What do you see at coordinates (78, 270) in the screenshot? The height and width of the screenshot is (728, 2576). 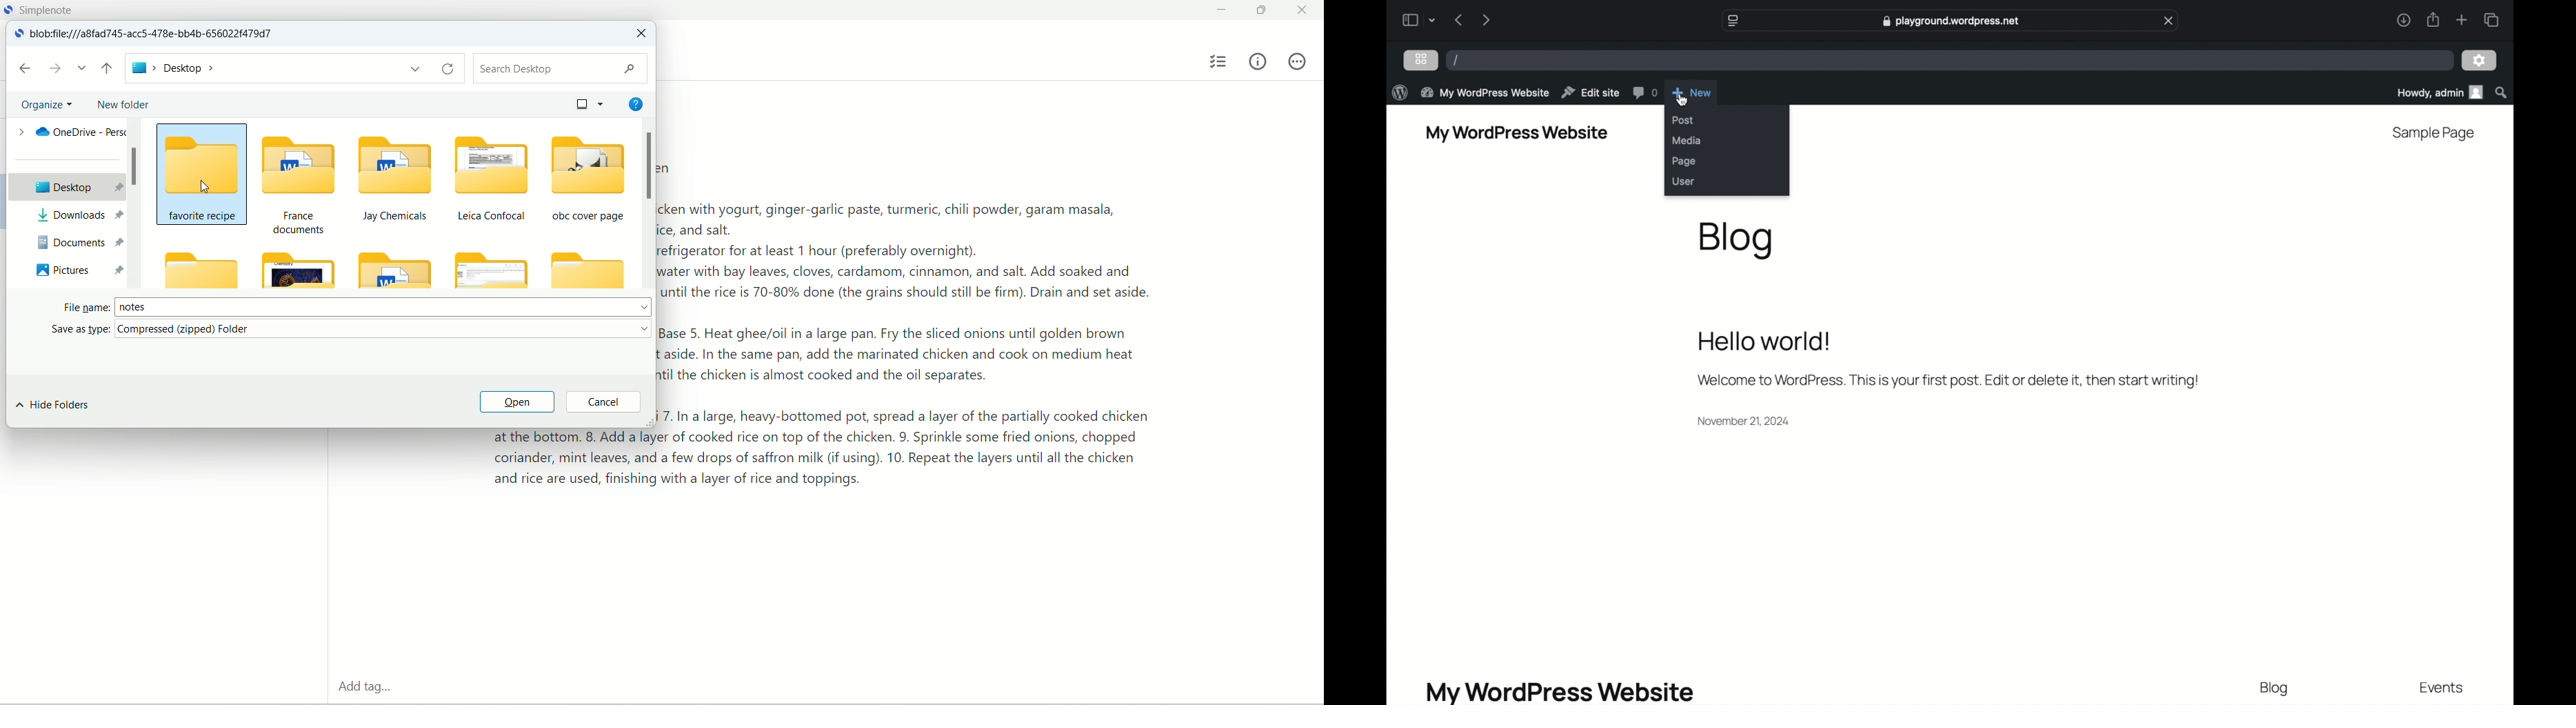 I see `pictures` at bounding box center [78, 270].